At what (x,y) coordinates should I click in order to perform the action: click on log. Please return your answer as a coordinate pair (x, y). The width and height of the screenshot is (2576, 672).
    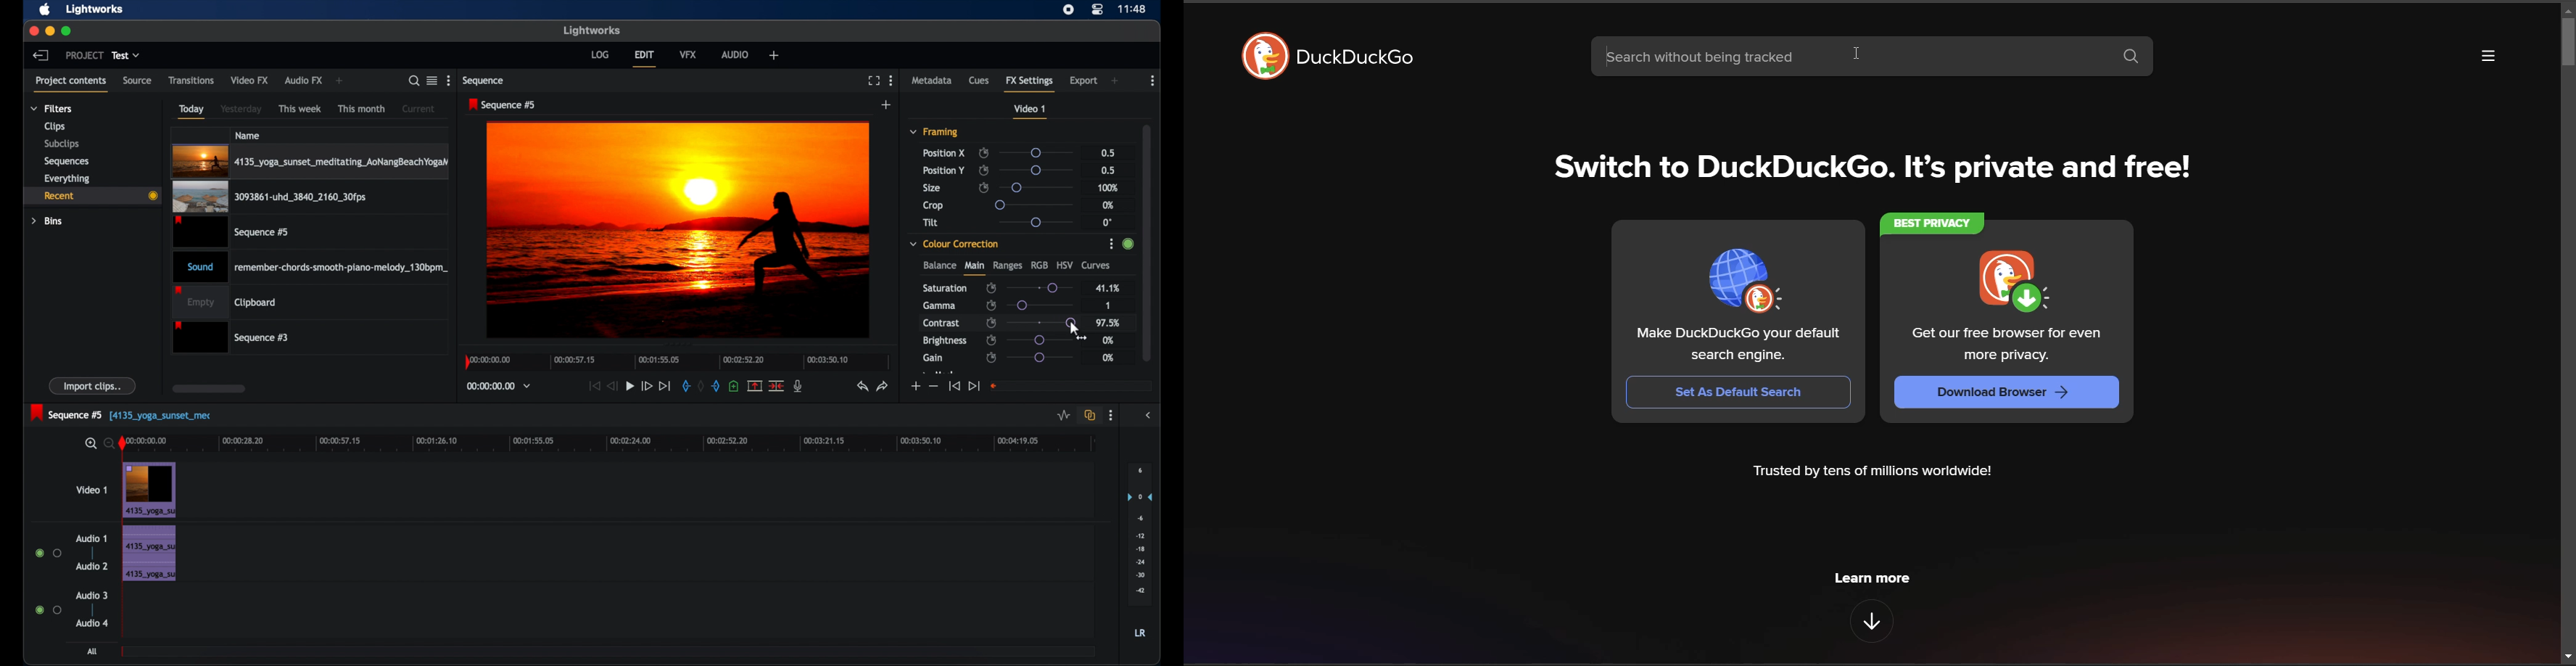
    Looking at the image, I should click on (600, 54).